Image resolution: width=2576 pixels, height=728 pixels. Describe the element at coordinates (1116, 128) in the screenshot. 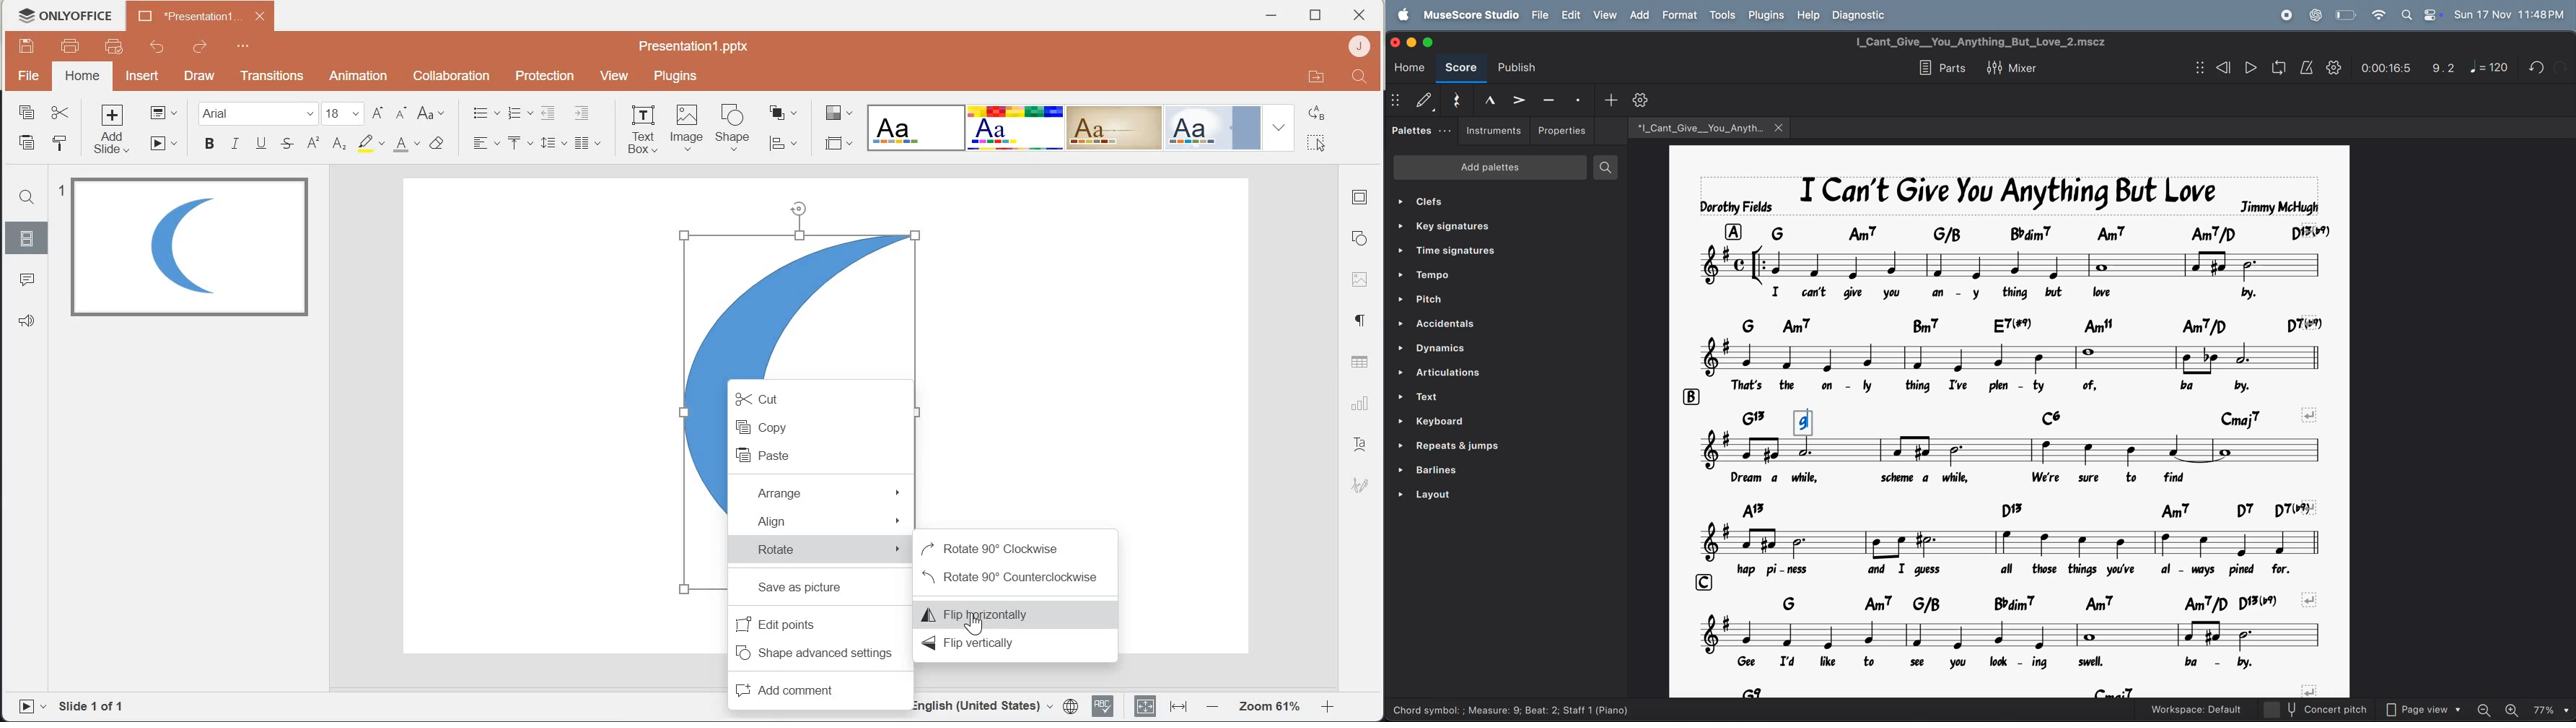

I see `Classic` at that location.